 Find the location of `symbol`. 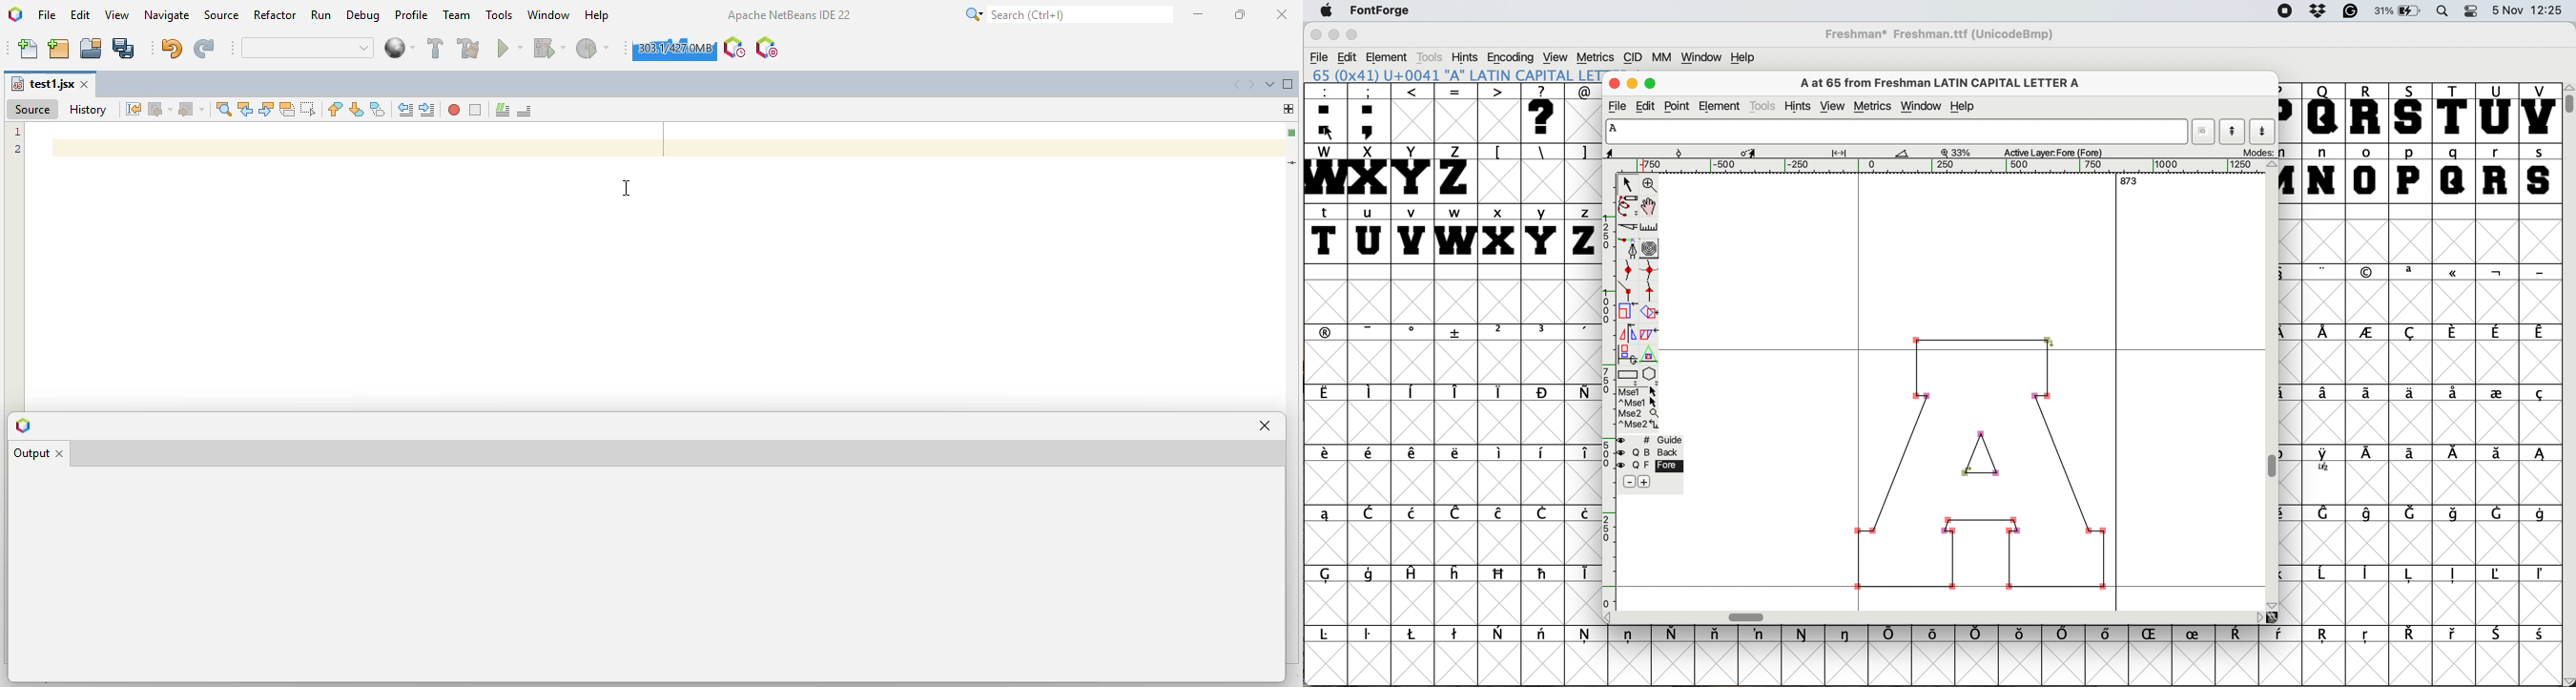

symbol is located at coordinates (1413, 392).